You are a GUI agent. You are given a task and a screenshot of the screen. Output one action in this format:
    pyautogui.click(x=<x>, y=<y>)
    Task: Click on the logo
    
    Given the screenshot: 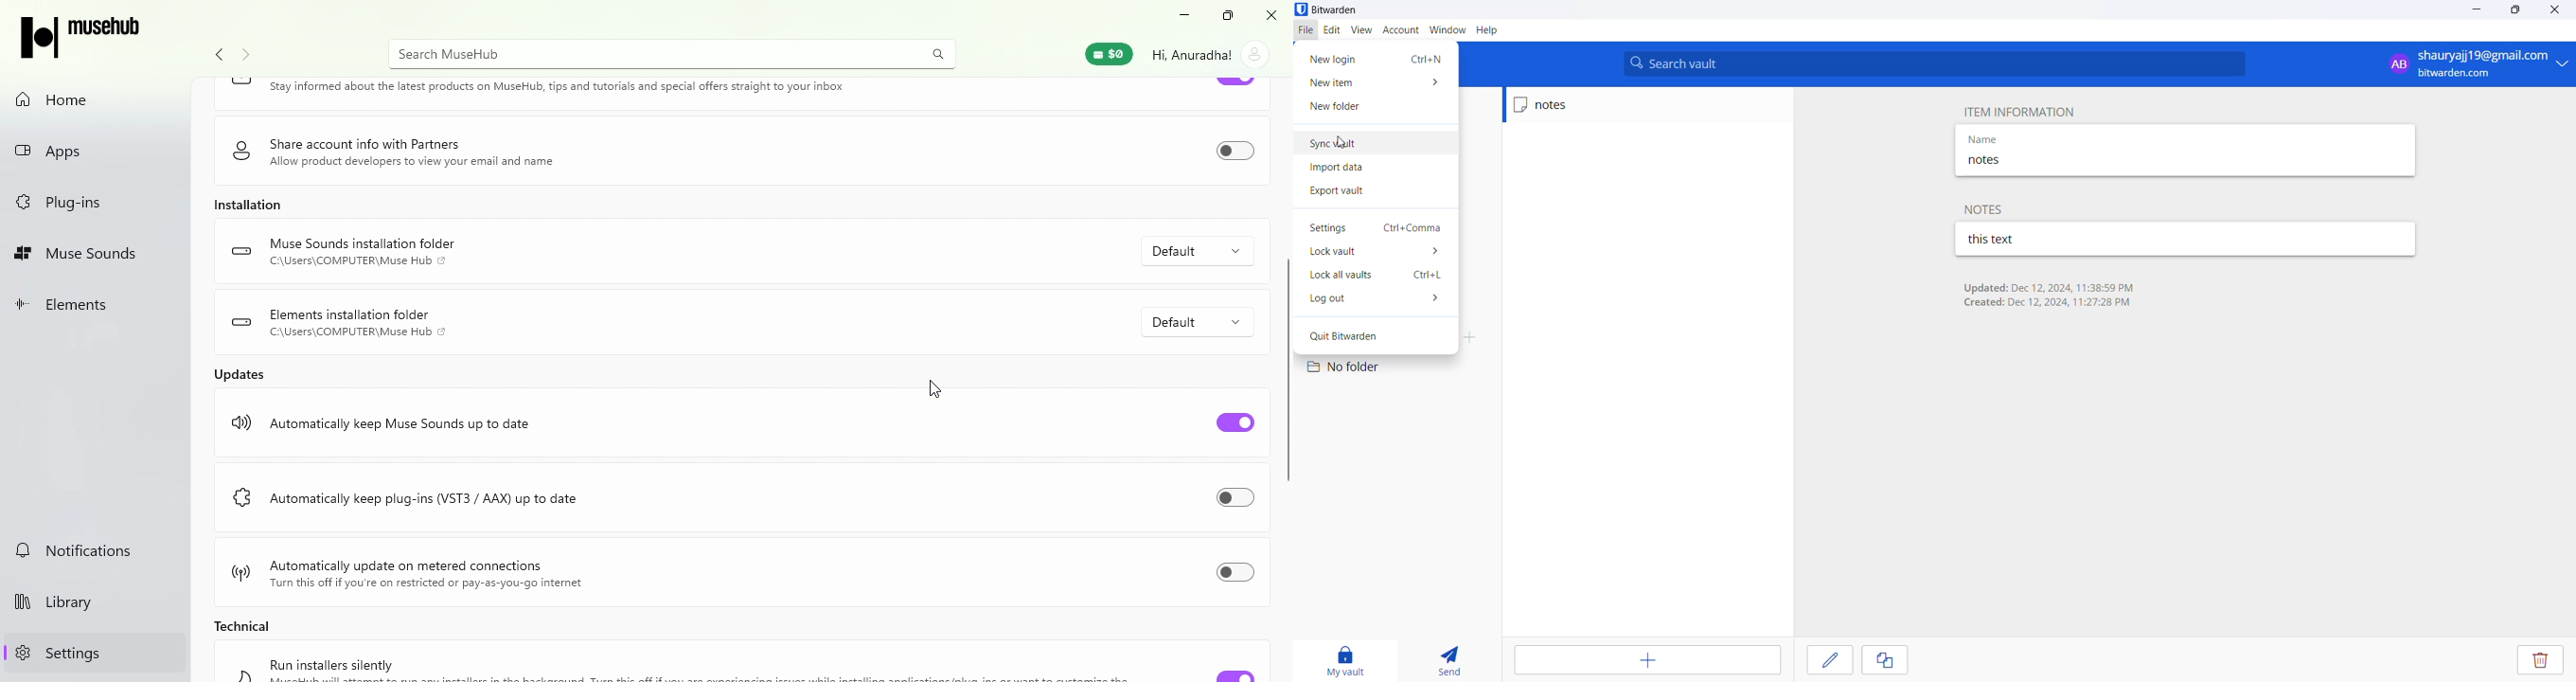 What is the action you would take?
    pyautogui.click(x=240, y=420)
    